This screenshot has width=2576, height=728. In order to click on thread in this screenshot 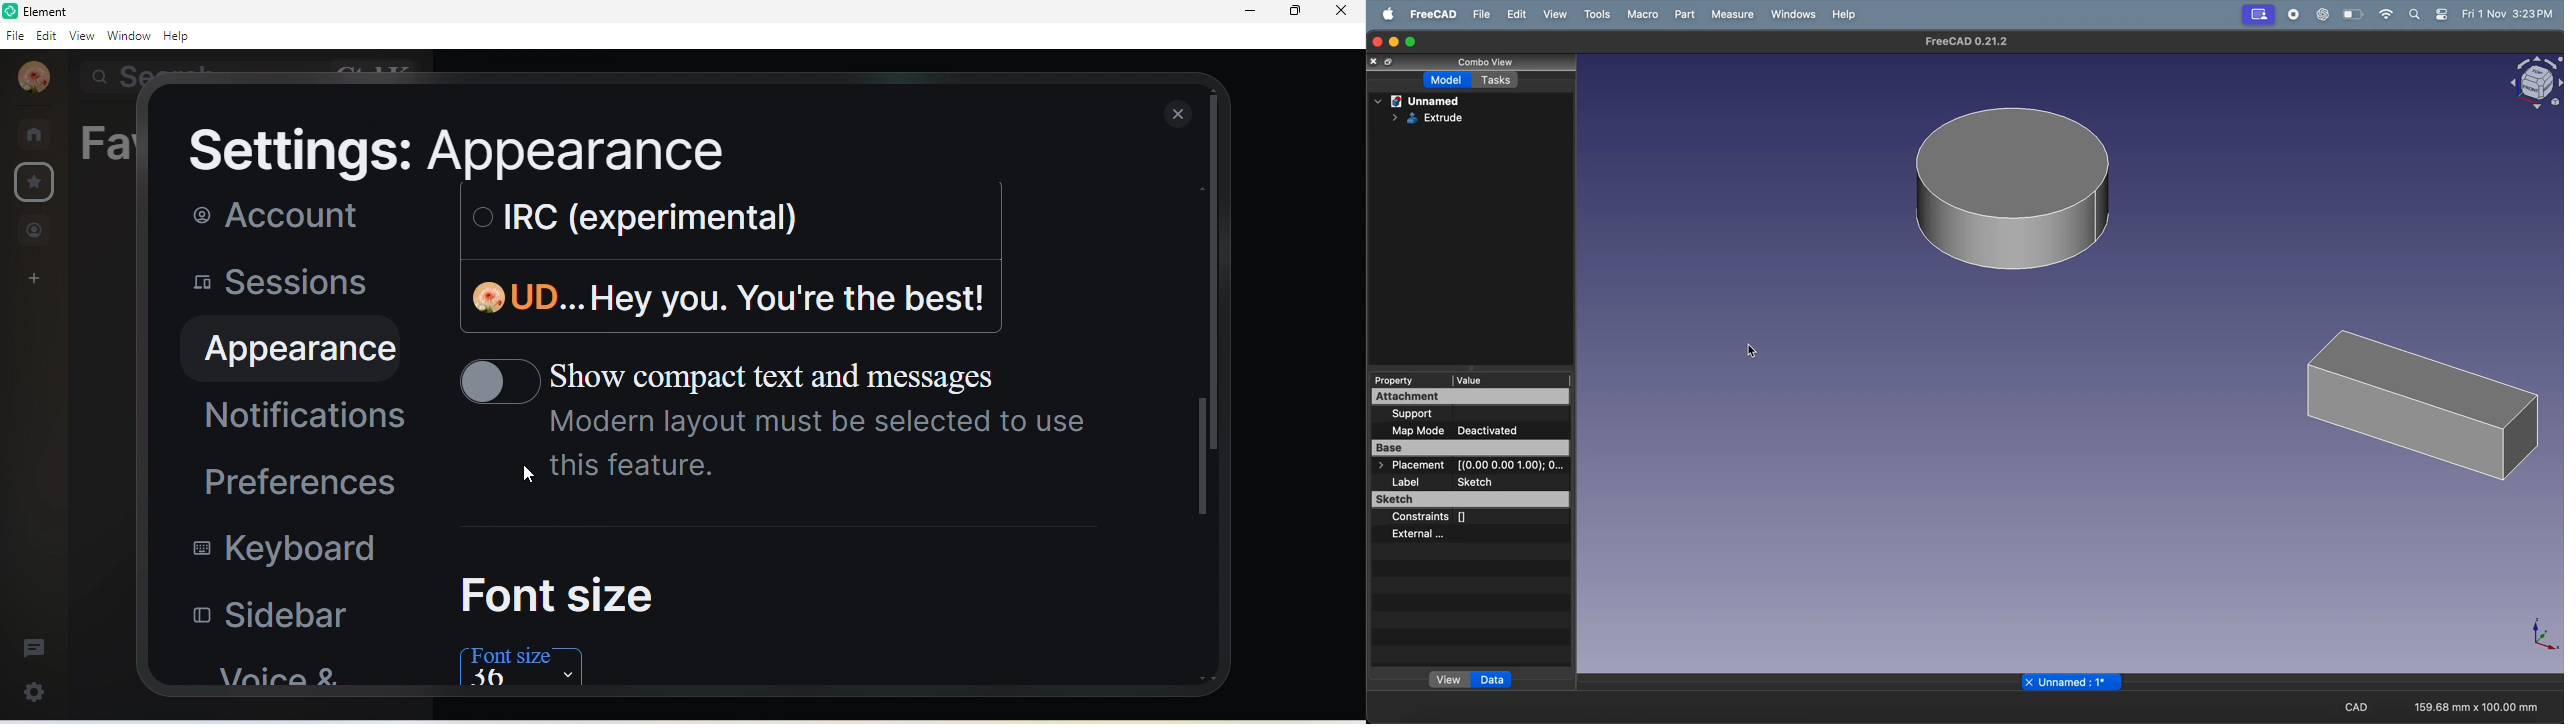, I will do `click(32, 645)`.